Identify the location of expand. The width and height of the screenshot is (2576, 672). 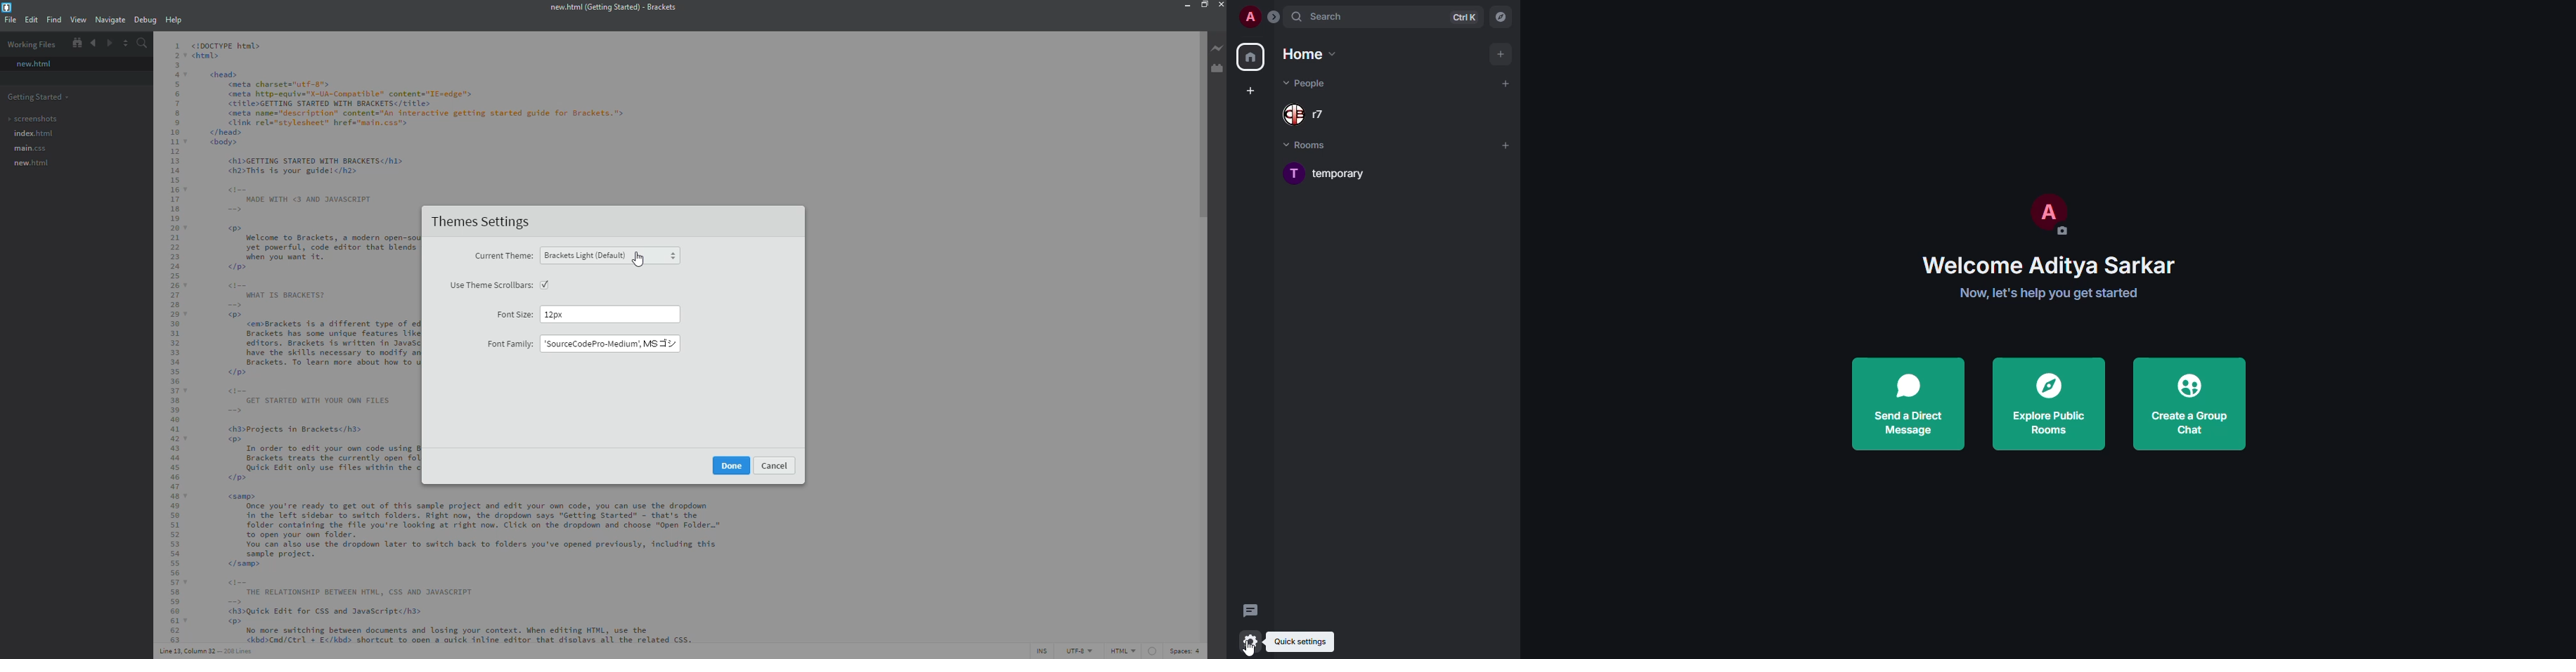
(1274, 19).